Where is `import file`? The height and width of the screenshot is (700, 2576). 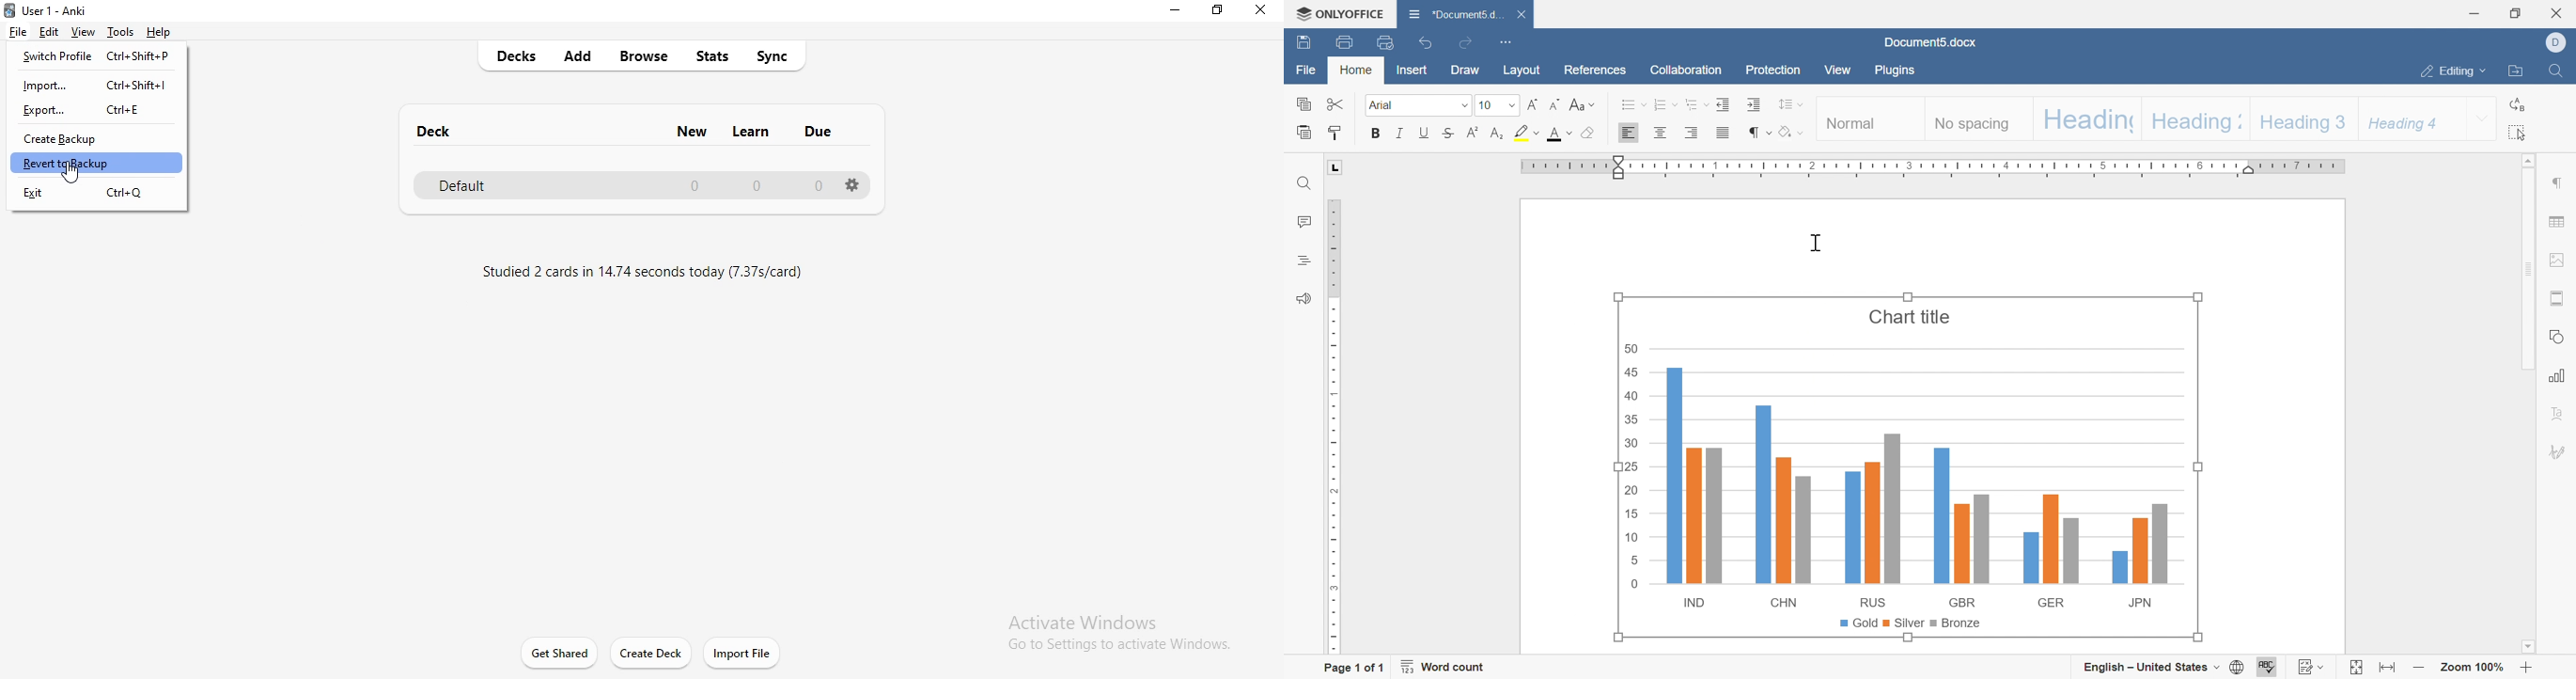 import file is located at coordinates (742, 653).